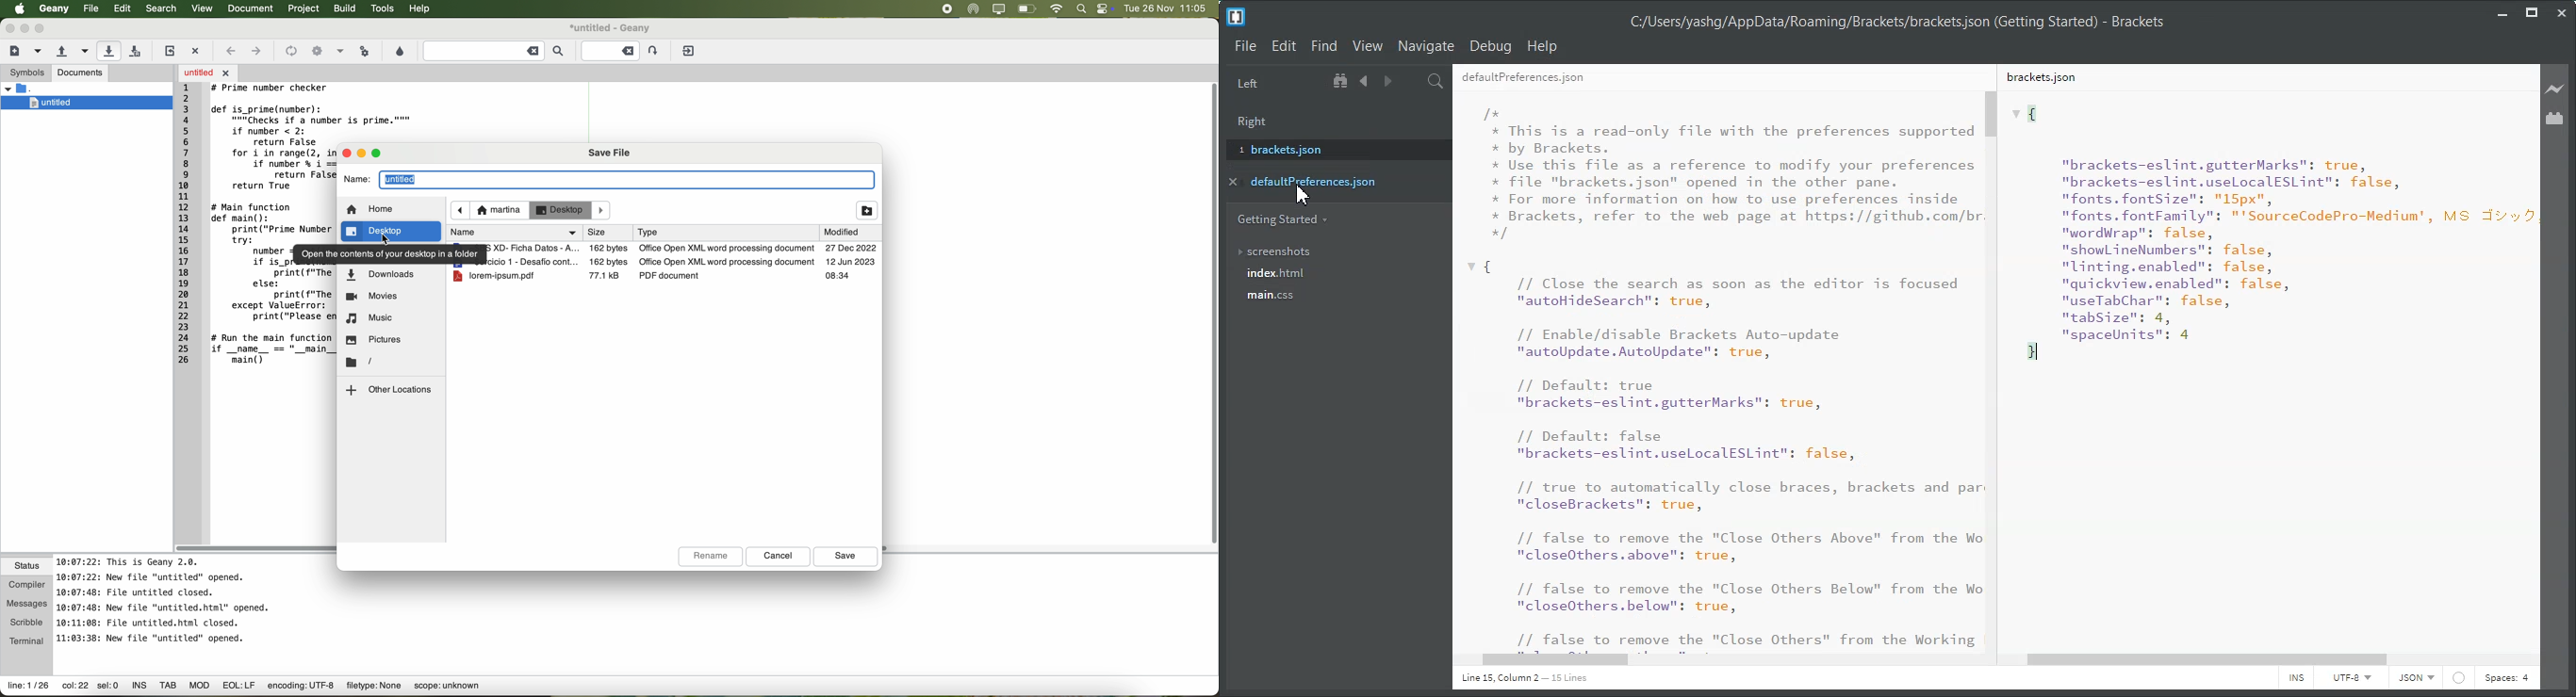 Image resolution: width=2576 pixels, height=700 pixels. I want to click on Vertical Scroll Bar, so click(1993, 369).